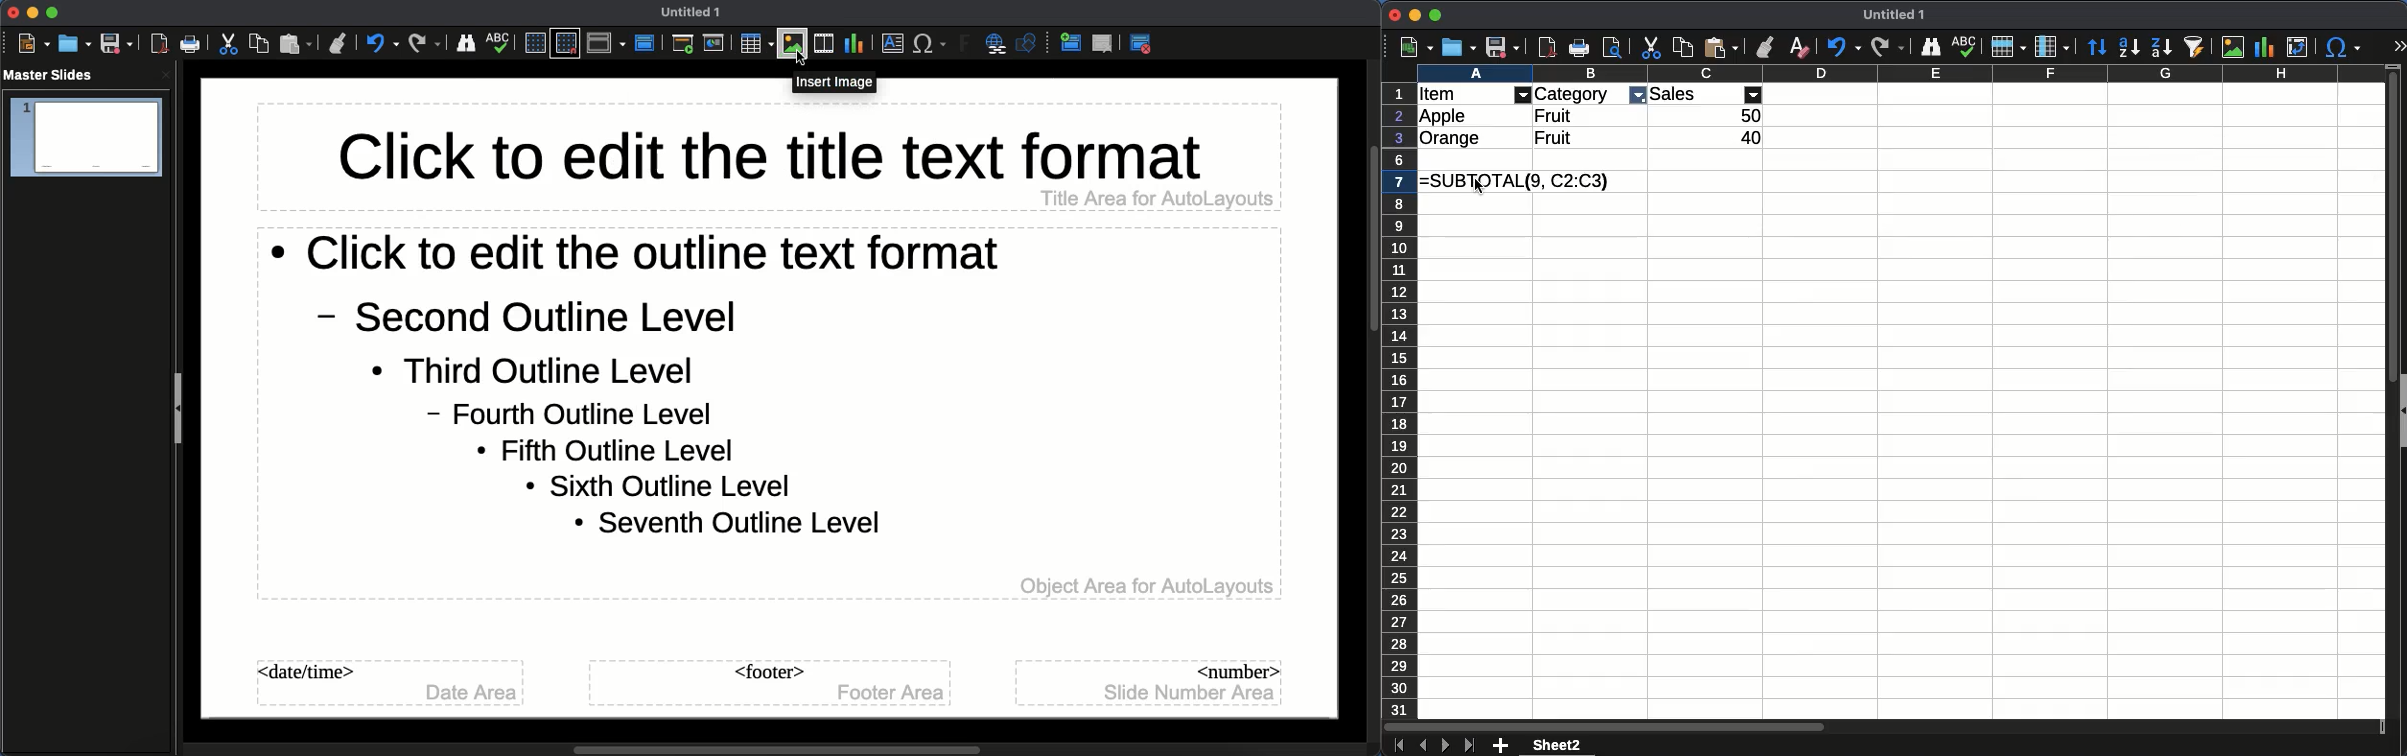 This screenshot has height=756, width=2408. What do you see at coordinates (426, 43) in the screenshot?
I see `Redo` at bounding box center [426, 43].